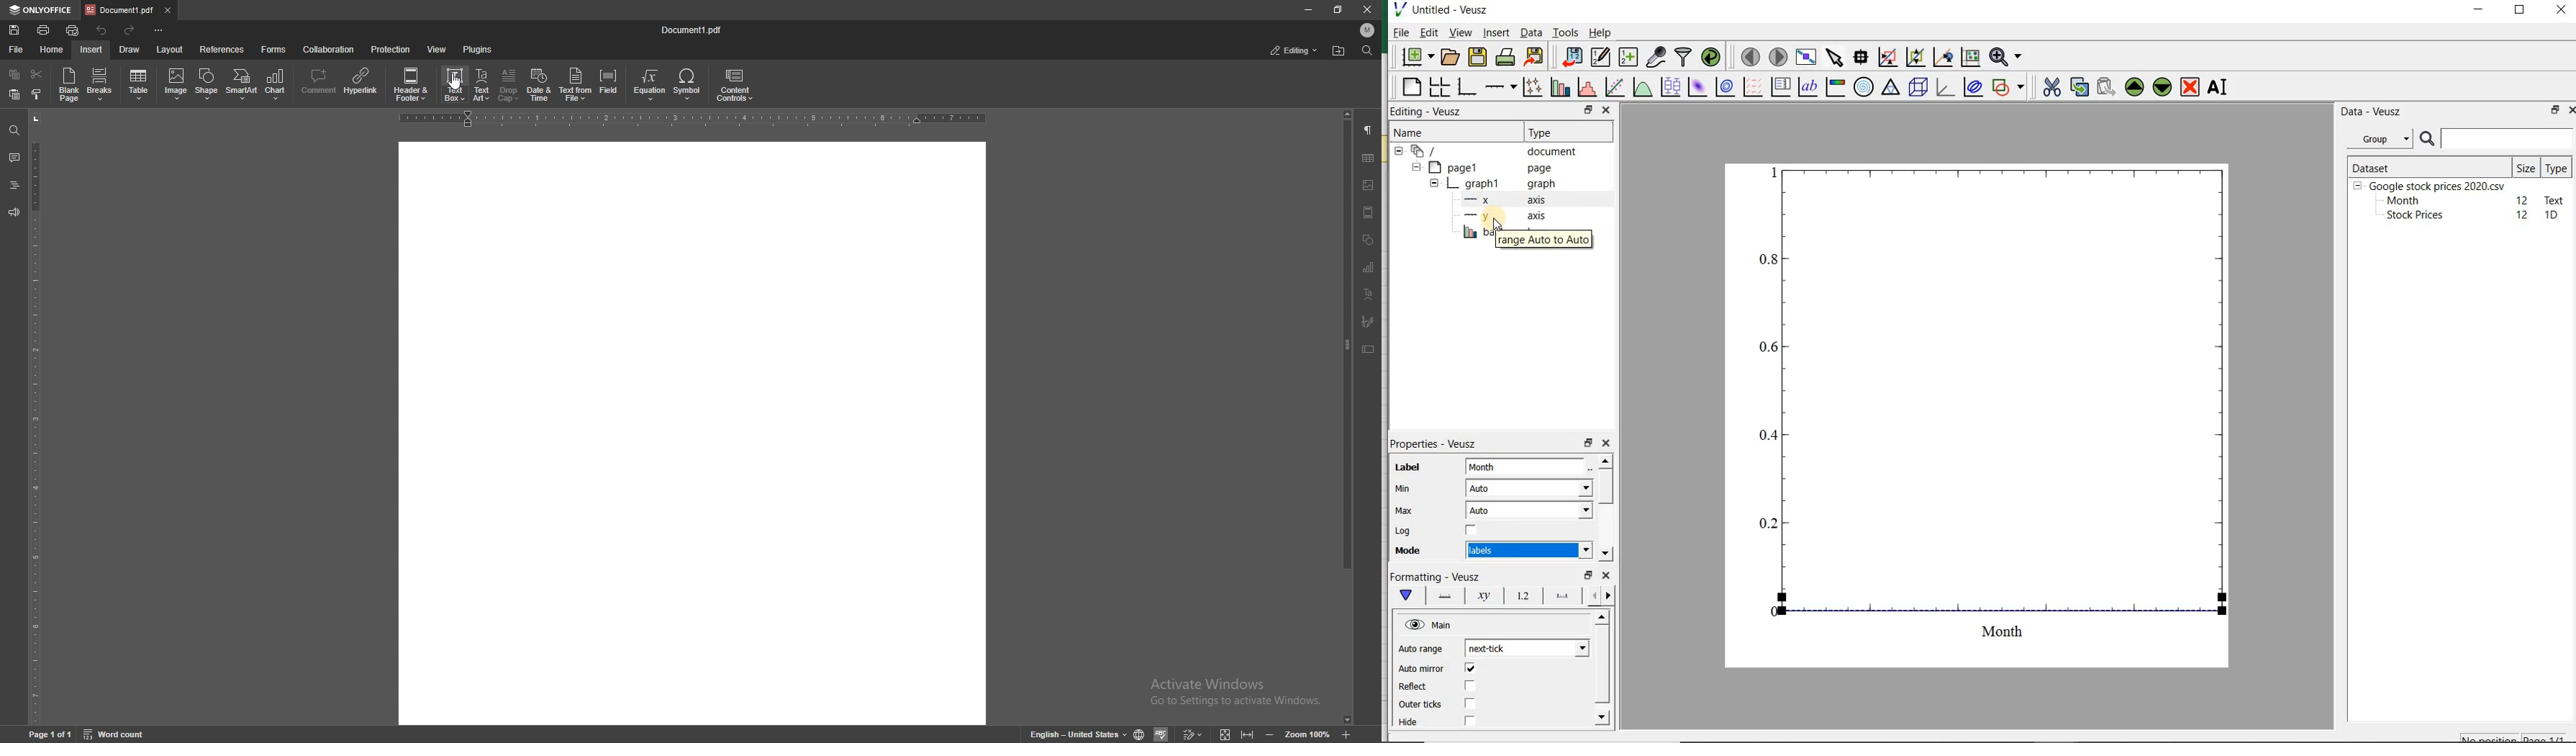 Image resolution: width=2576 pixels, height=756 pixels. I want to click on check/uncheck, so click(1470, 532).